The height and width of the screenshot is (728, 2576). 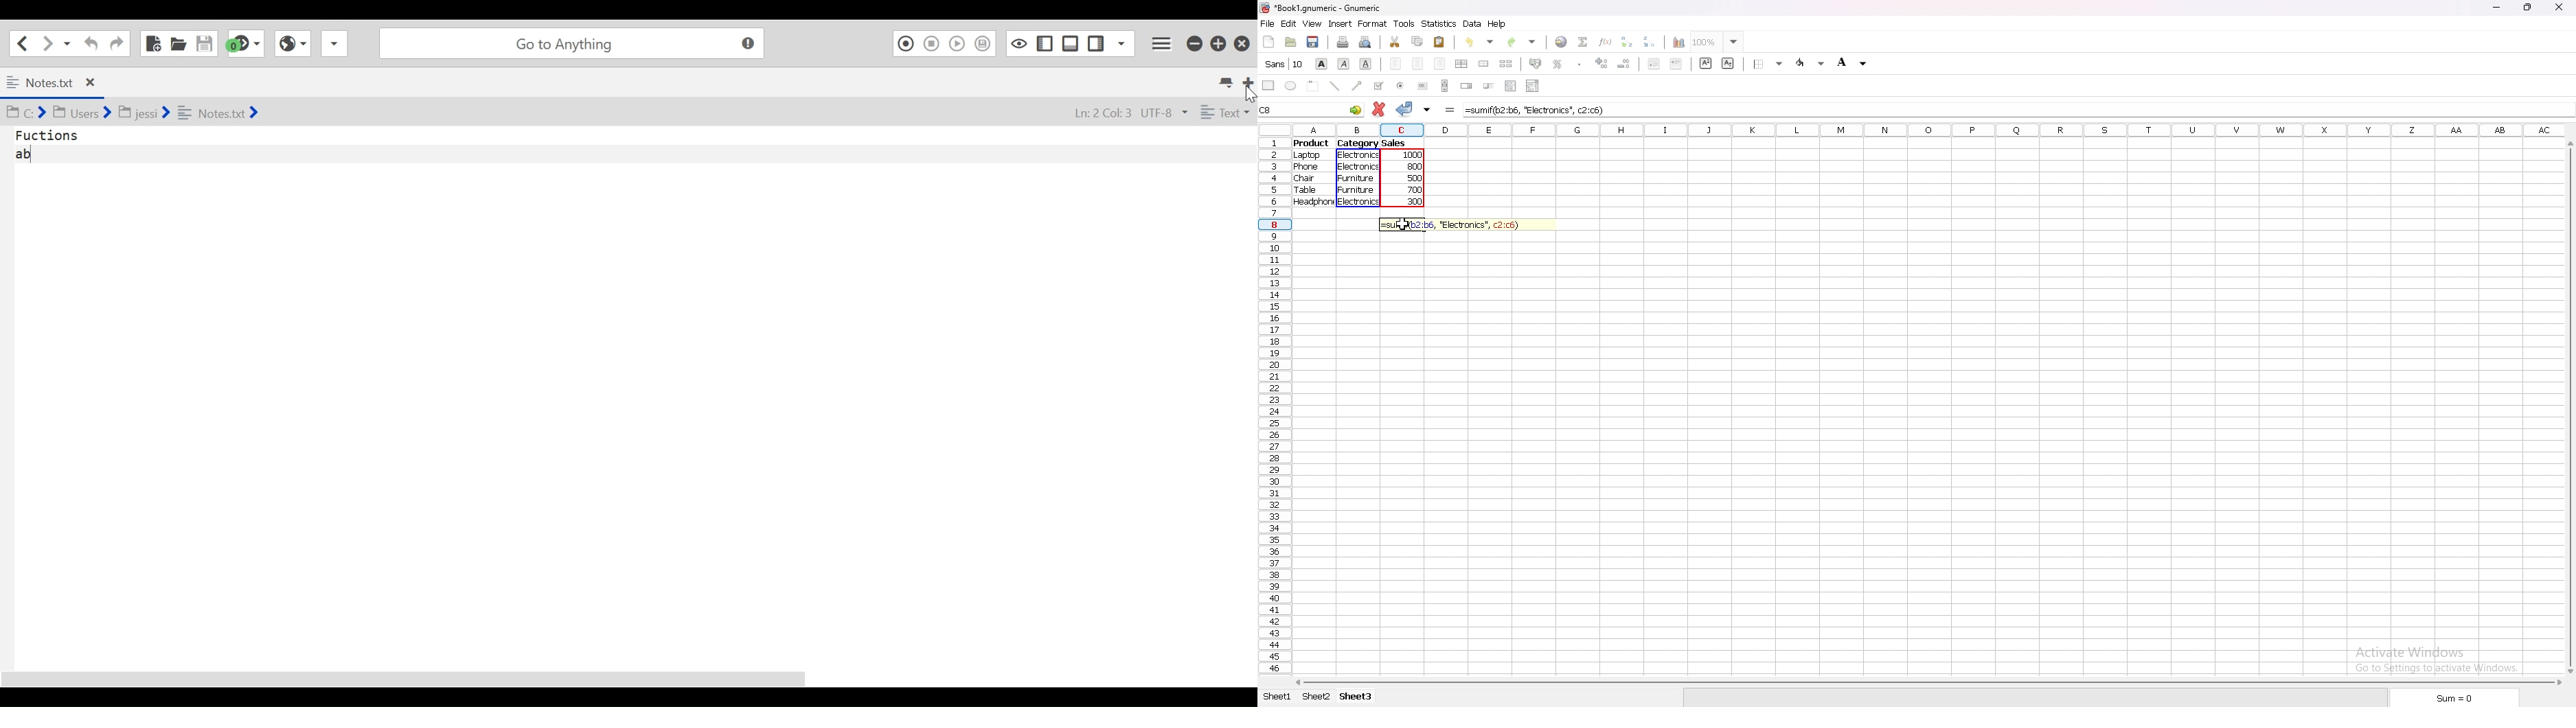 What do you see at coordinates (1316, 697) in the screenshot?
I see `sheet 2` at bounding box center [1316, 697].